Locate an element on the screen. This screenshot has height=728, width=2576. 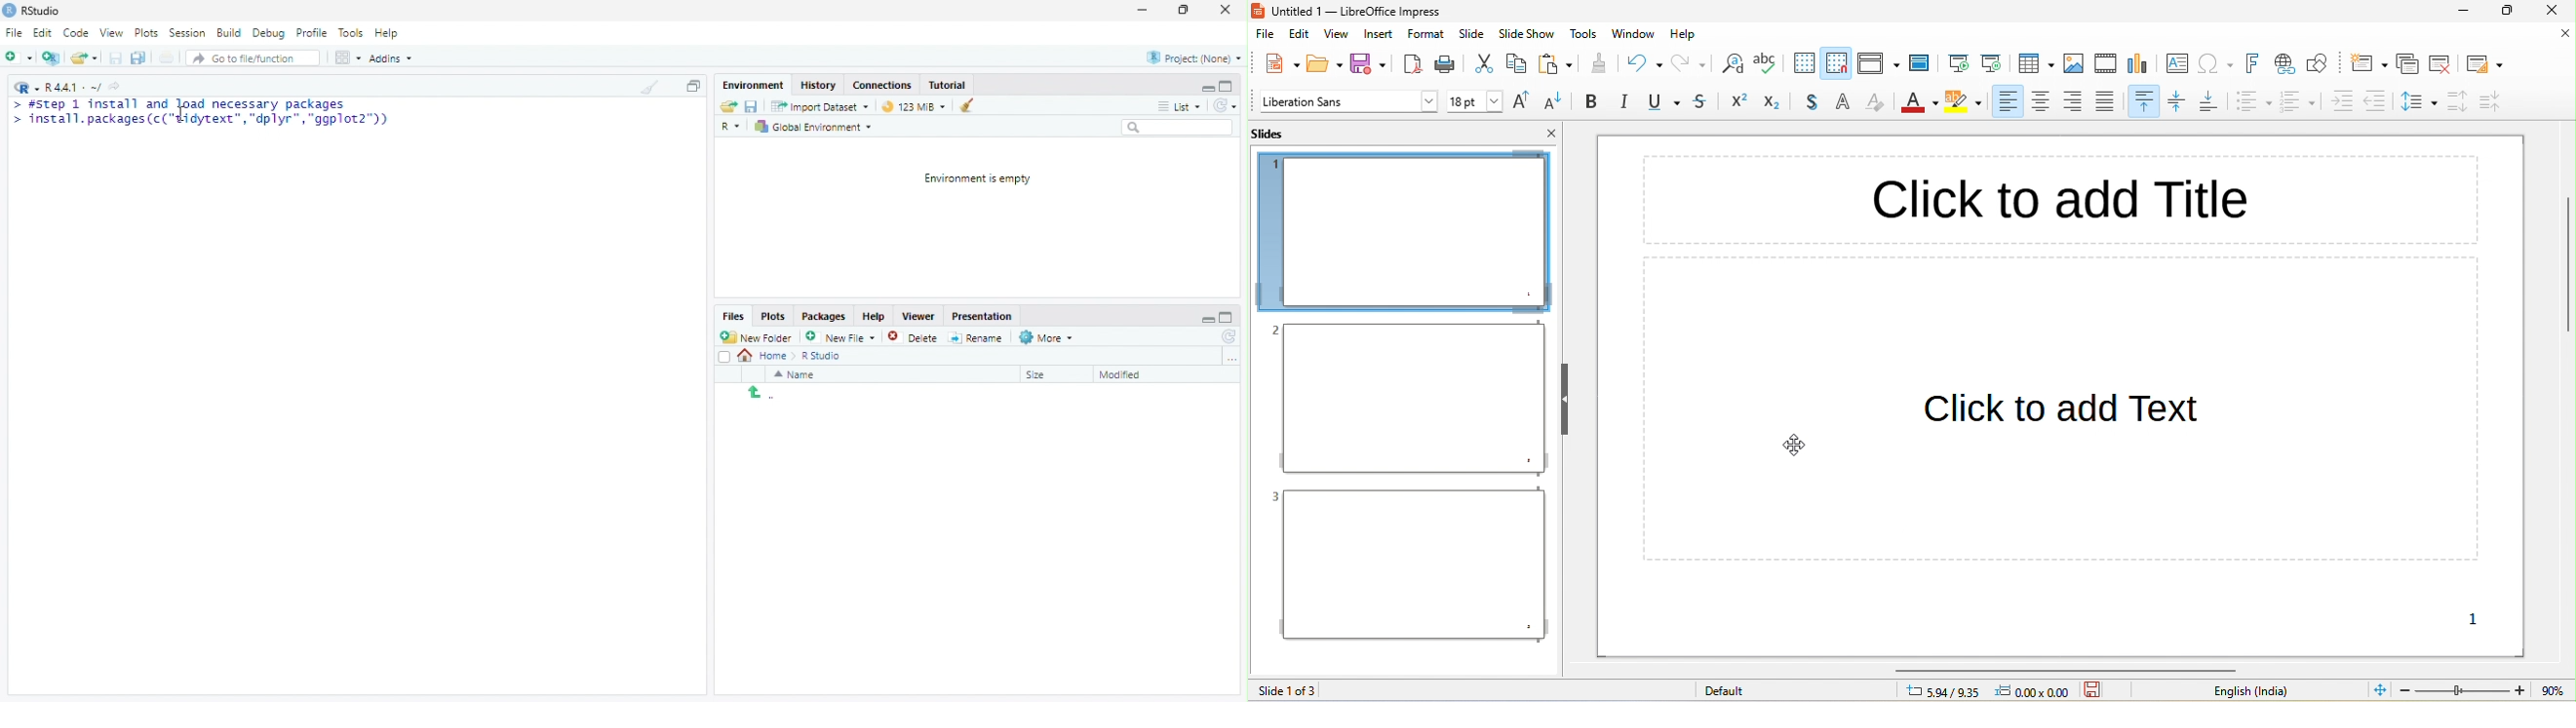
Cursor is located at coordinates (183, 114).